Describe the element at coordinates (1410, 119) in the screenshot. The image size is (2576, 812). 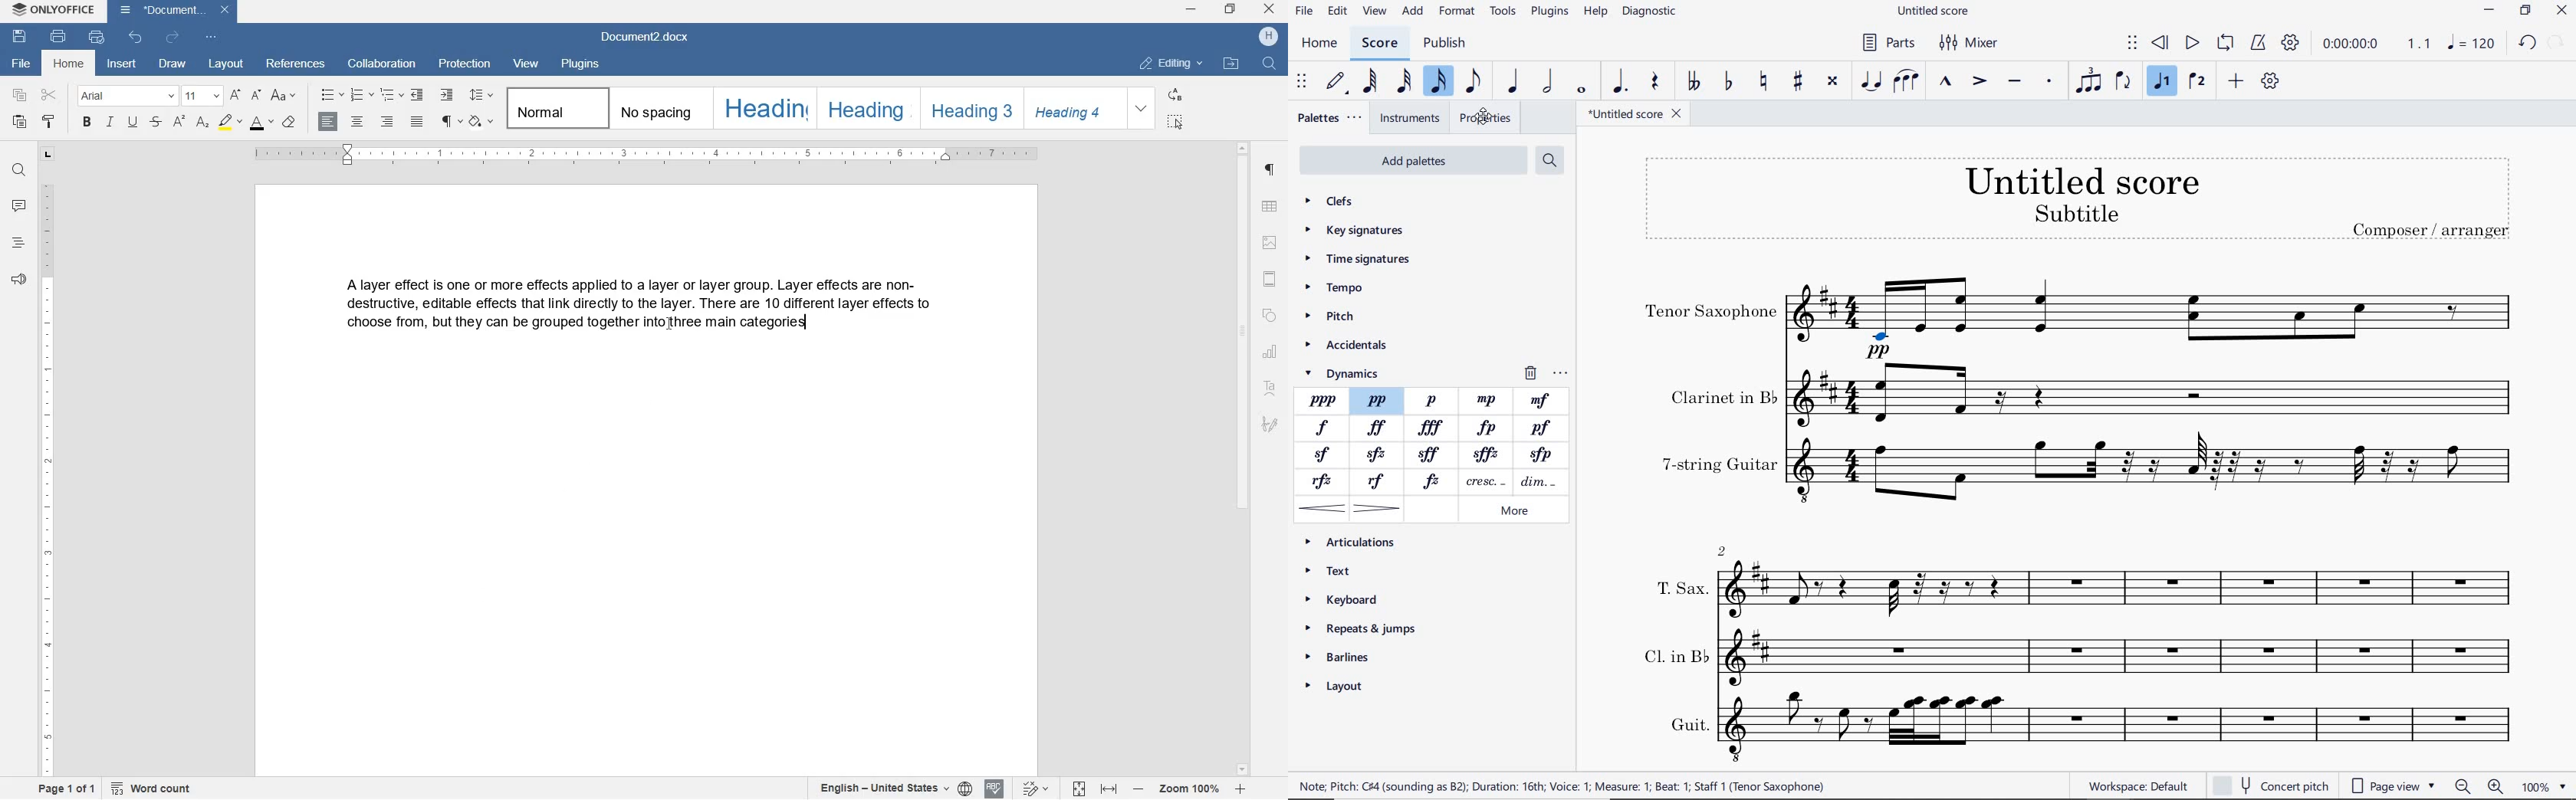
I see `instruments` at that location.